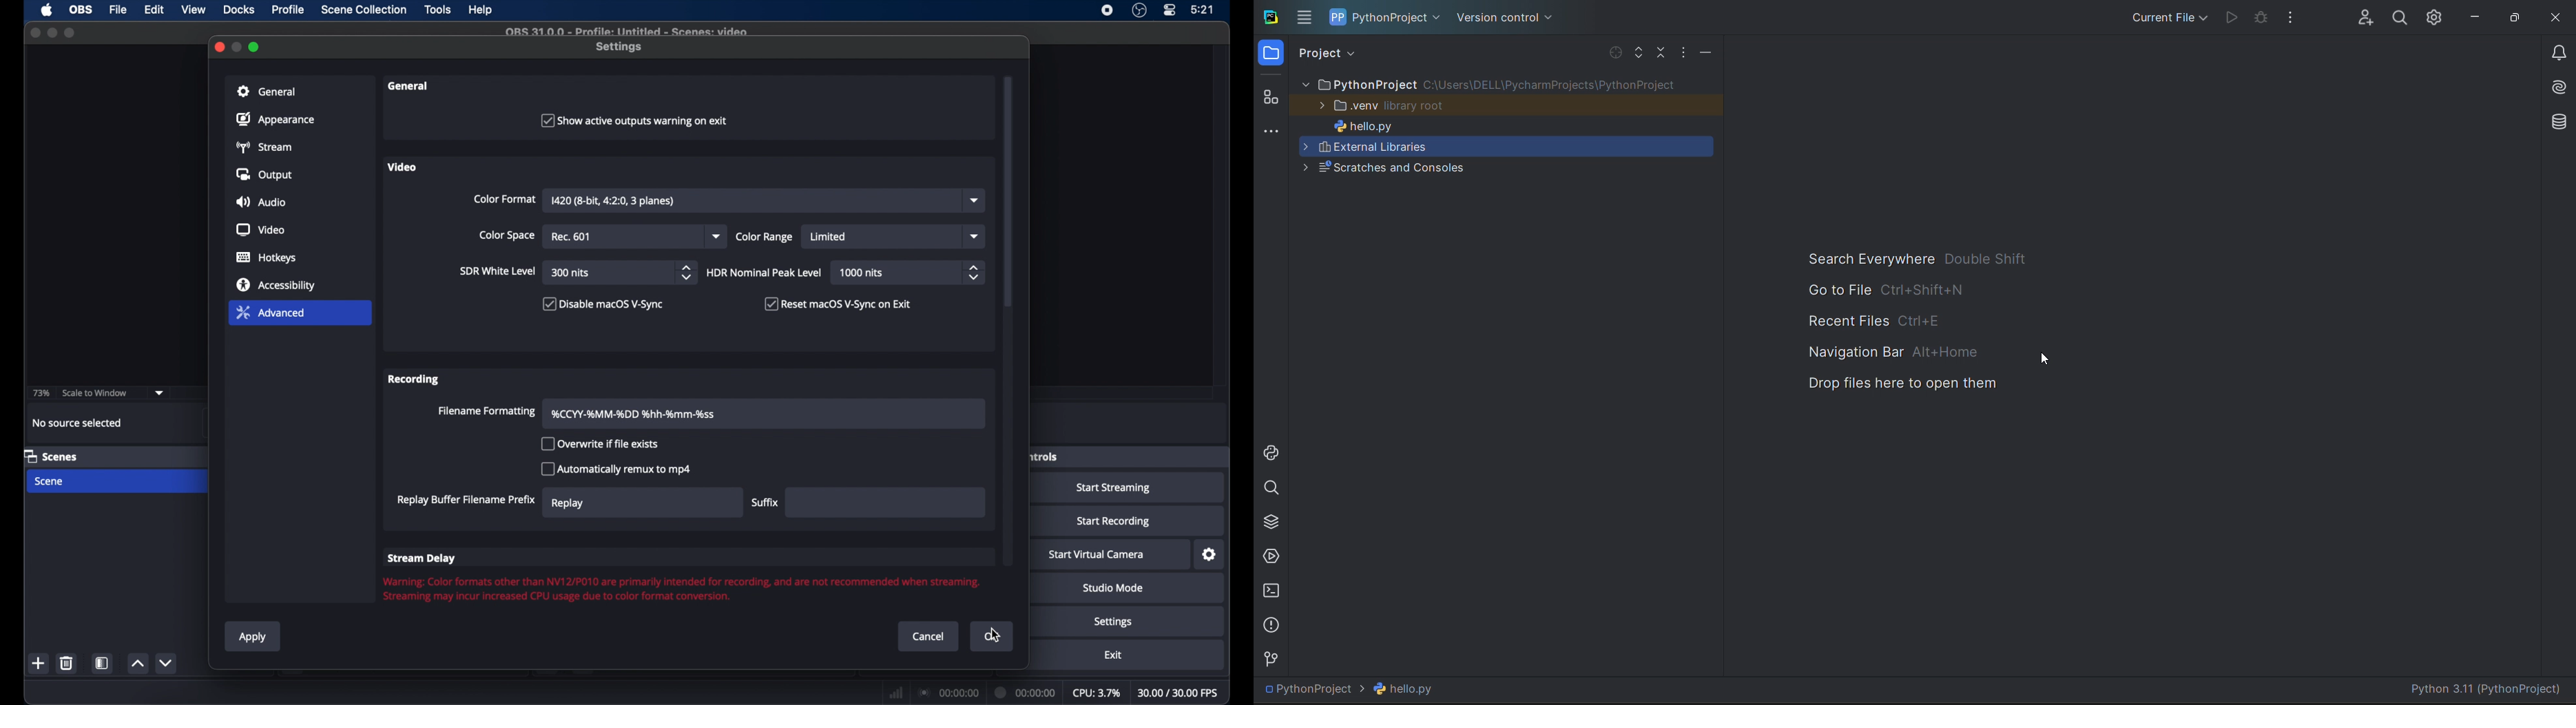 This screenshot has width=2576, height=728. I want to click on general, so click(411, 86).